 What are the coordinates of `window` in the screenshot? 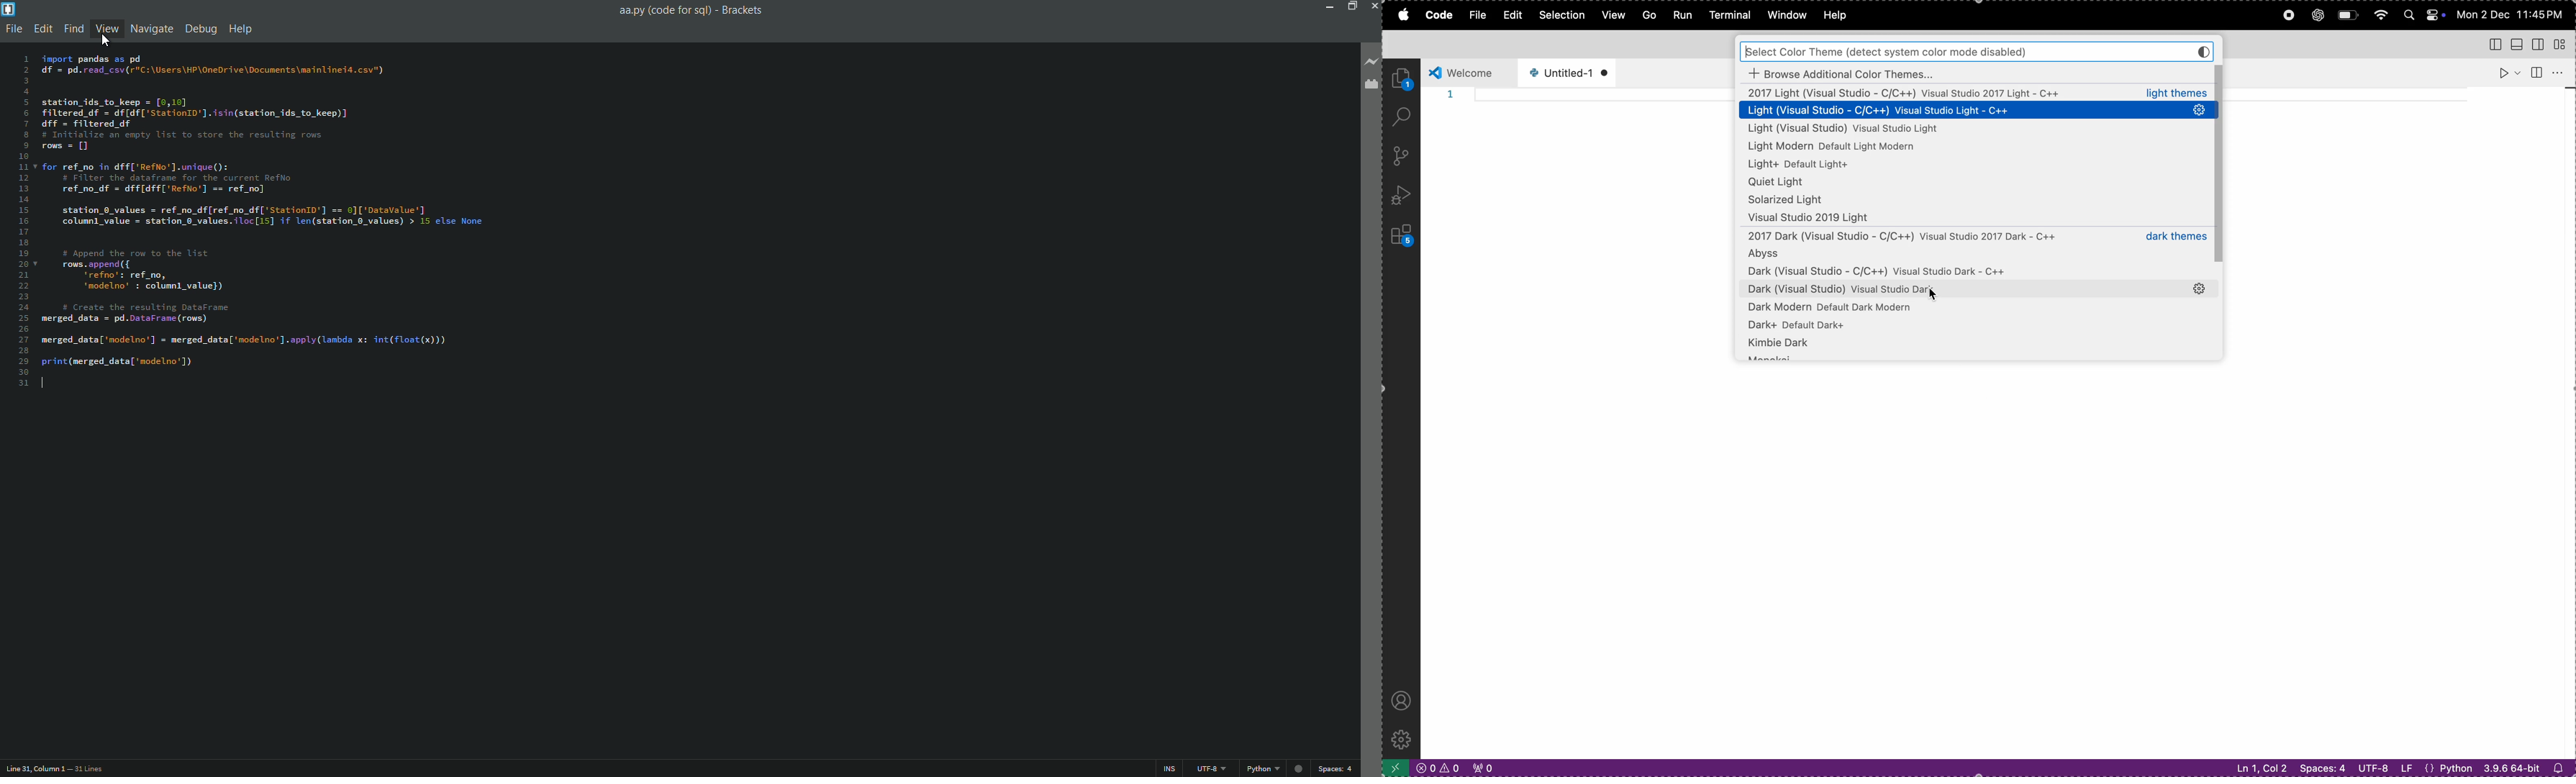 It's located at (1786, 15).